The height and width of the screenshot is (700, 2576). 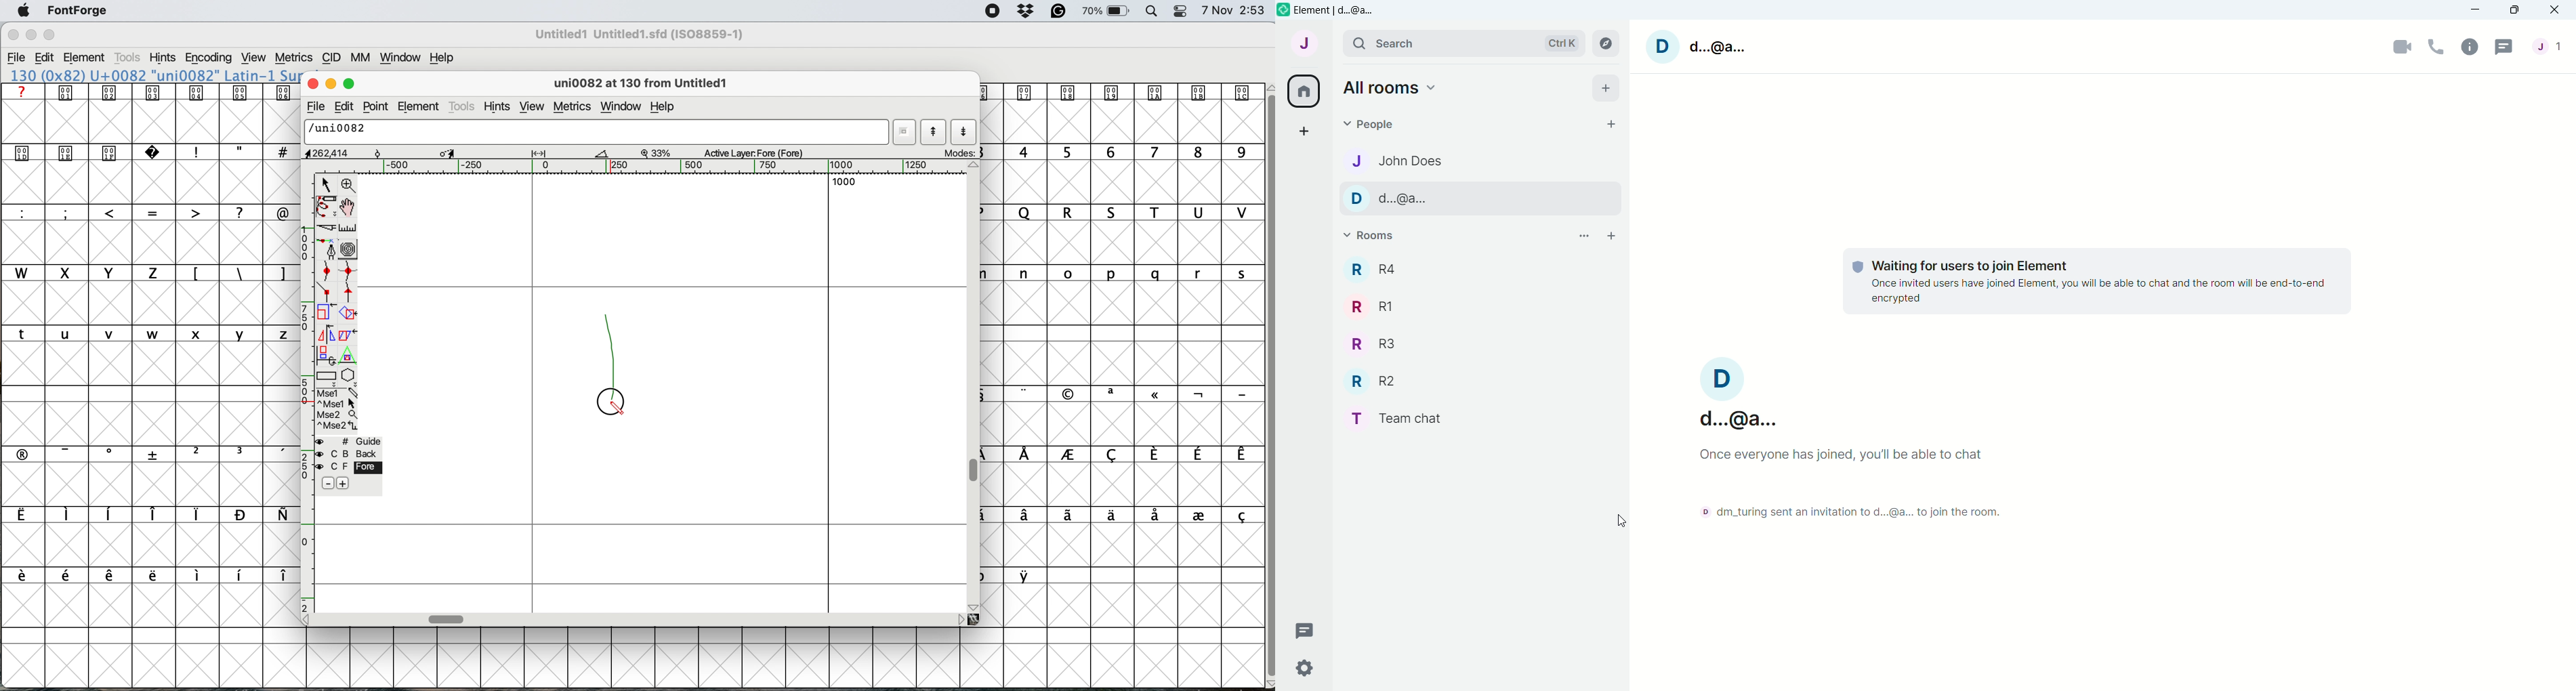 I want to click on current word list, so click(x=906, y=132).